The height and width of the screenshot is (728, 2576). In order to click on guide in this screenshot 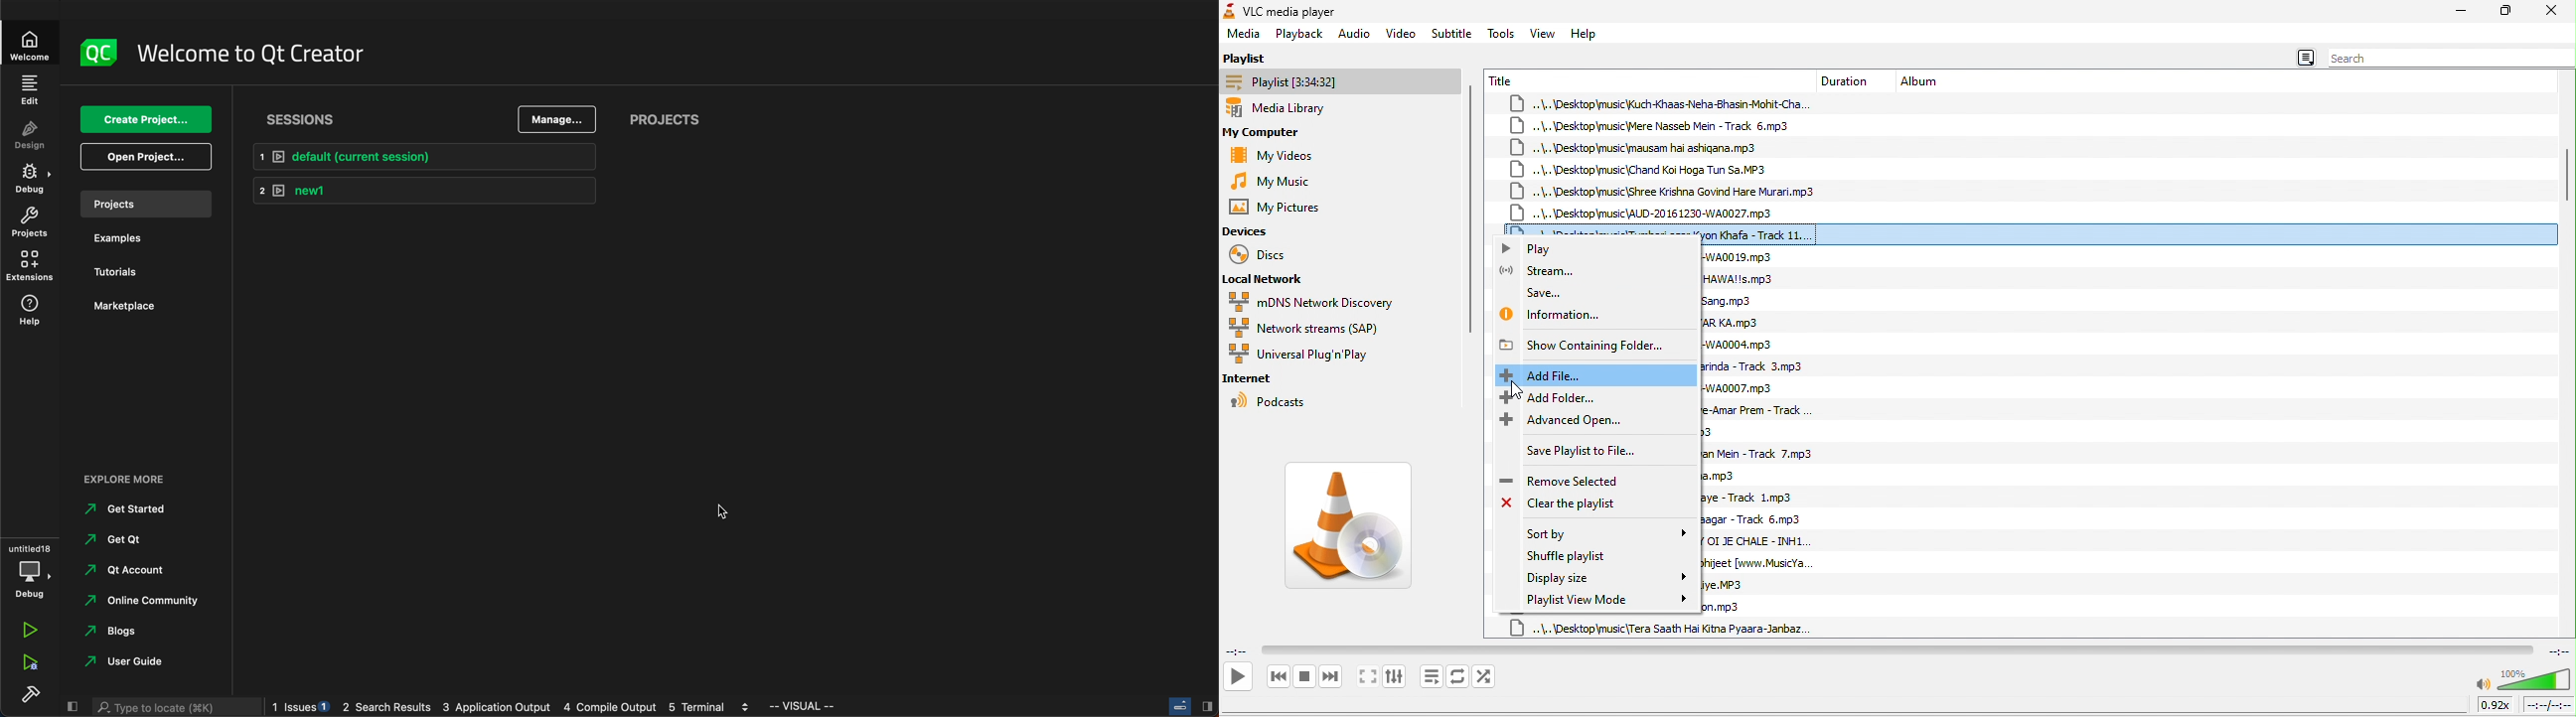, I will do `click(127, 660)`.